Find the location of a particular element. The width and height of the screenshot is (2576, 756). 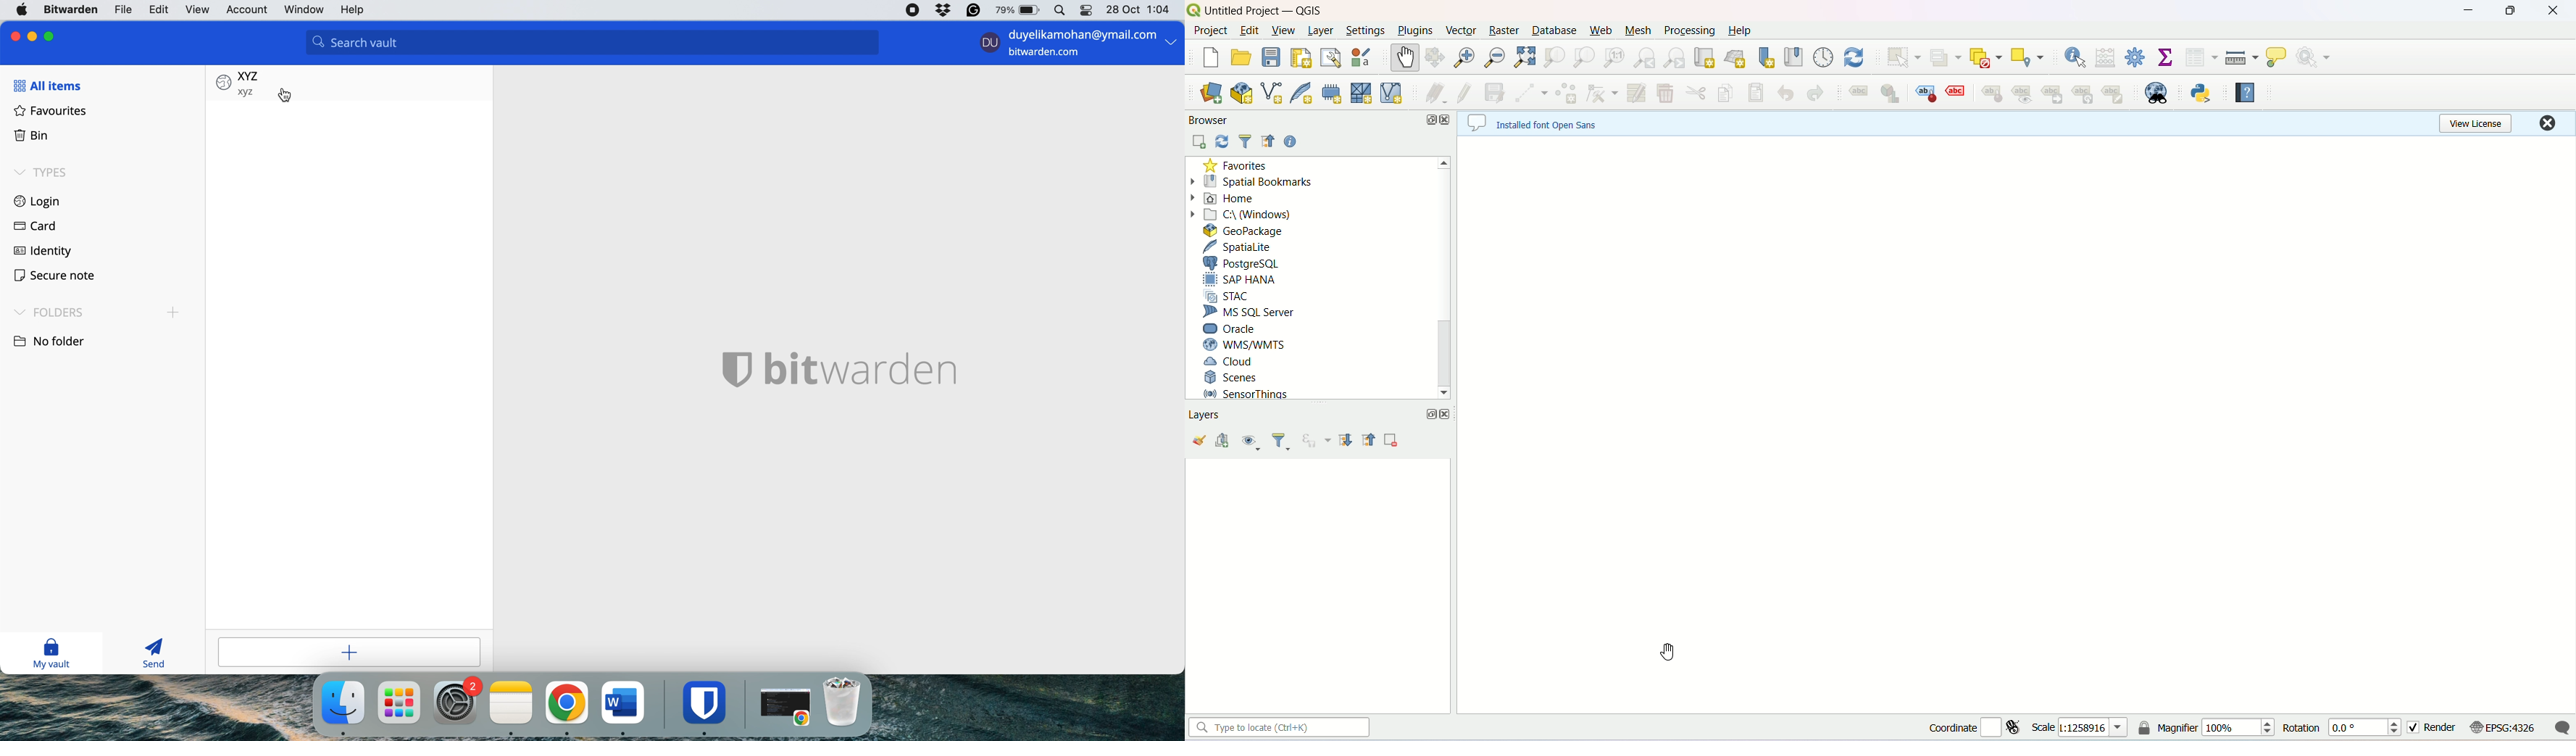

system logo is located at coordinates (23, 9).